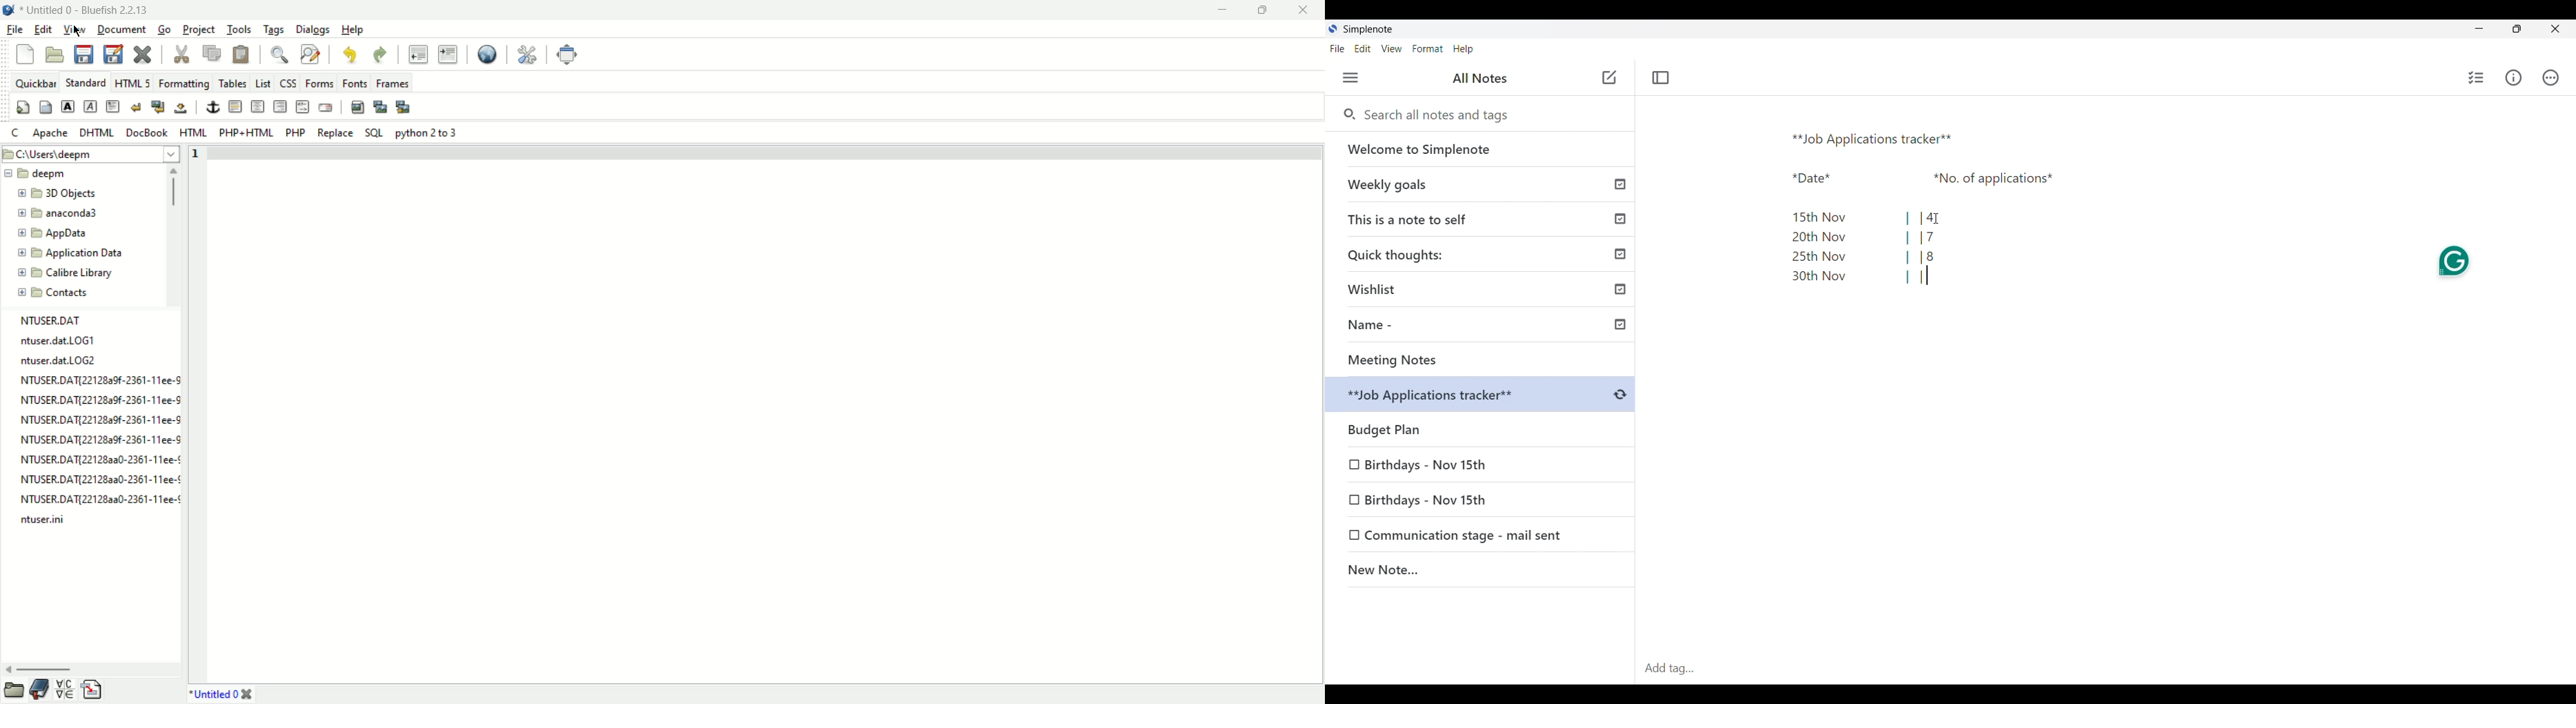  What do you see at coordinates (1337, 48) in the screenshot?
I see `File` at bounding box center [1337, 48].